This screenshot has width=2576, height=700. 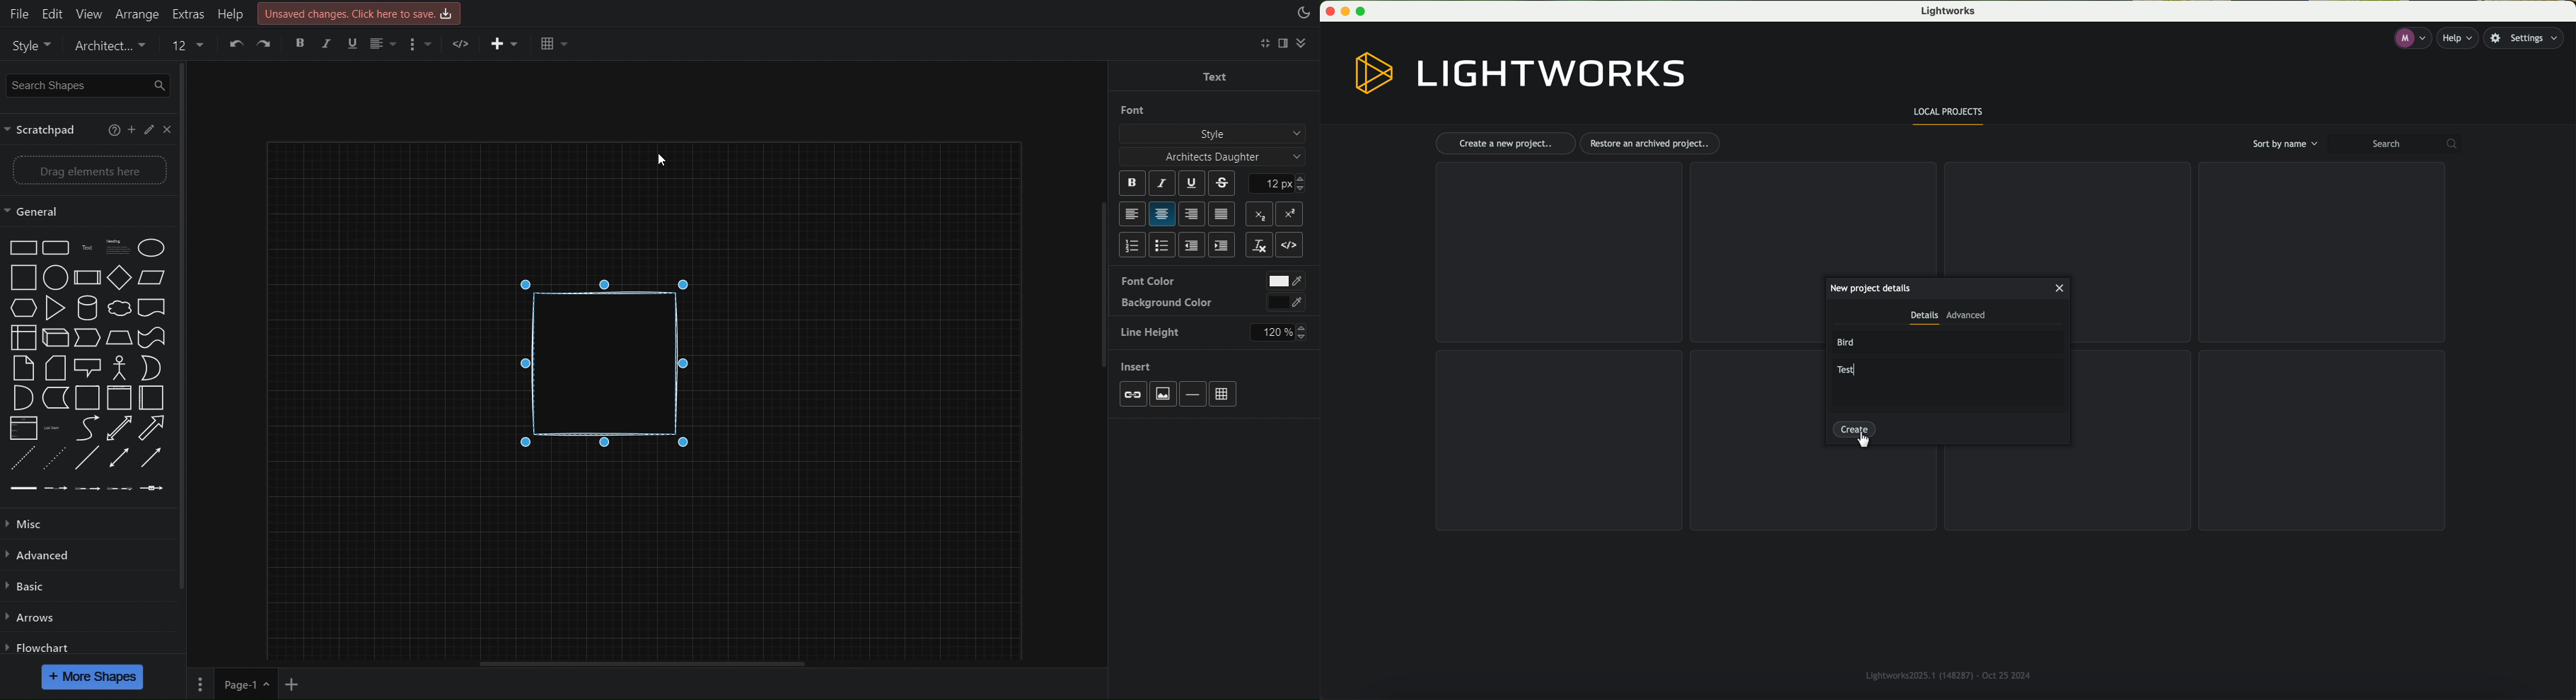 I want to click on Arrows, so click(x=30, y=618).